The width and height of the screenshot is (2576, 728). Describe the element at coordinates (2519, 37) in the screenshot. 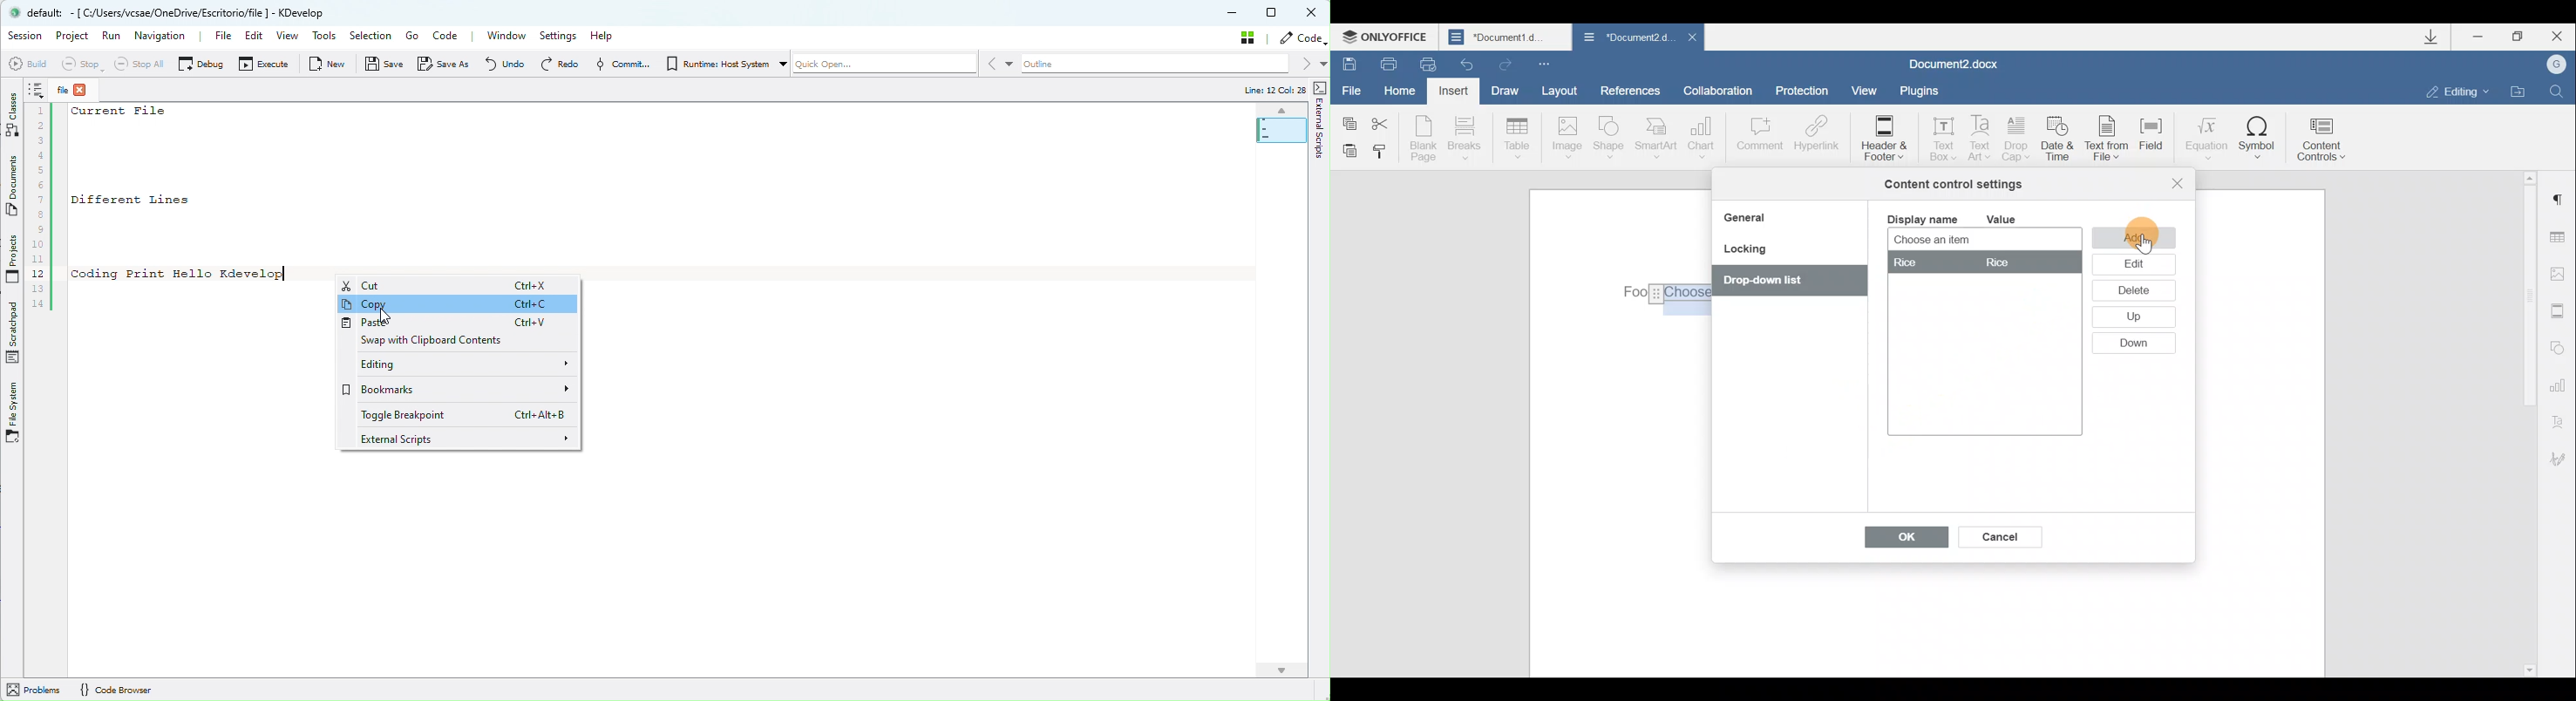

I see `Maximize` at that location.